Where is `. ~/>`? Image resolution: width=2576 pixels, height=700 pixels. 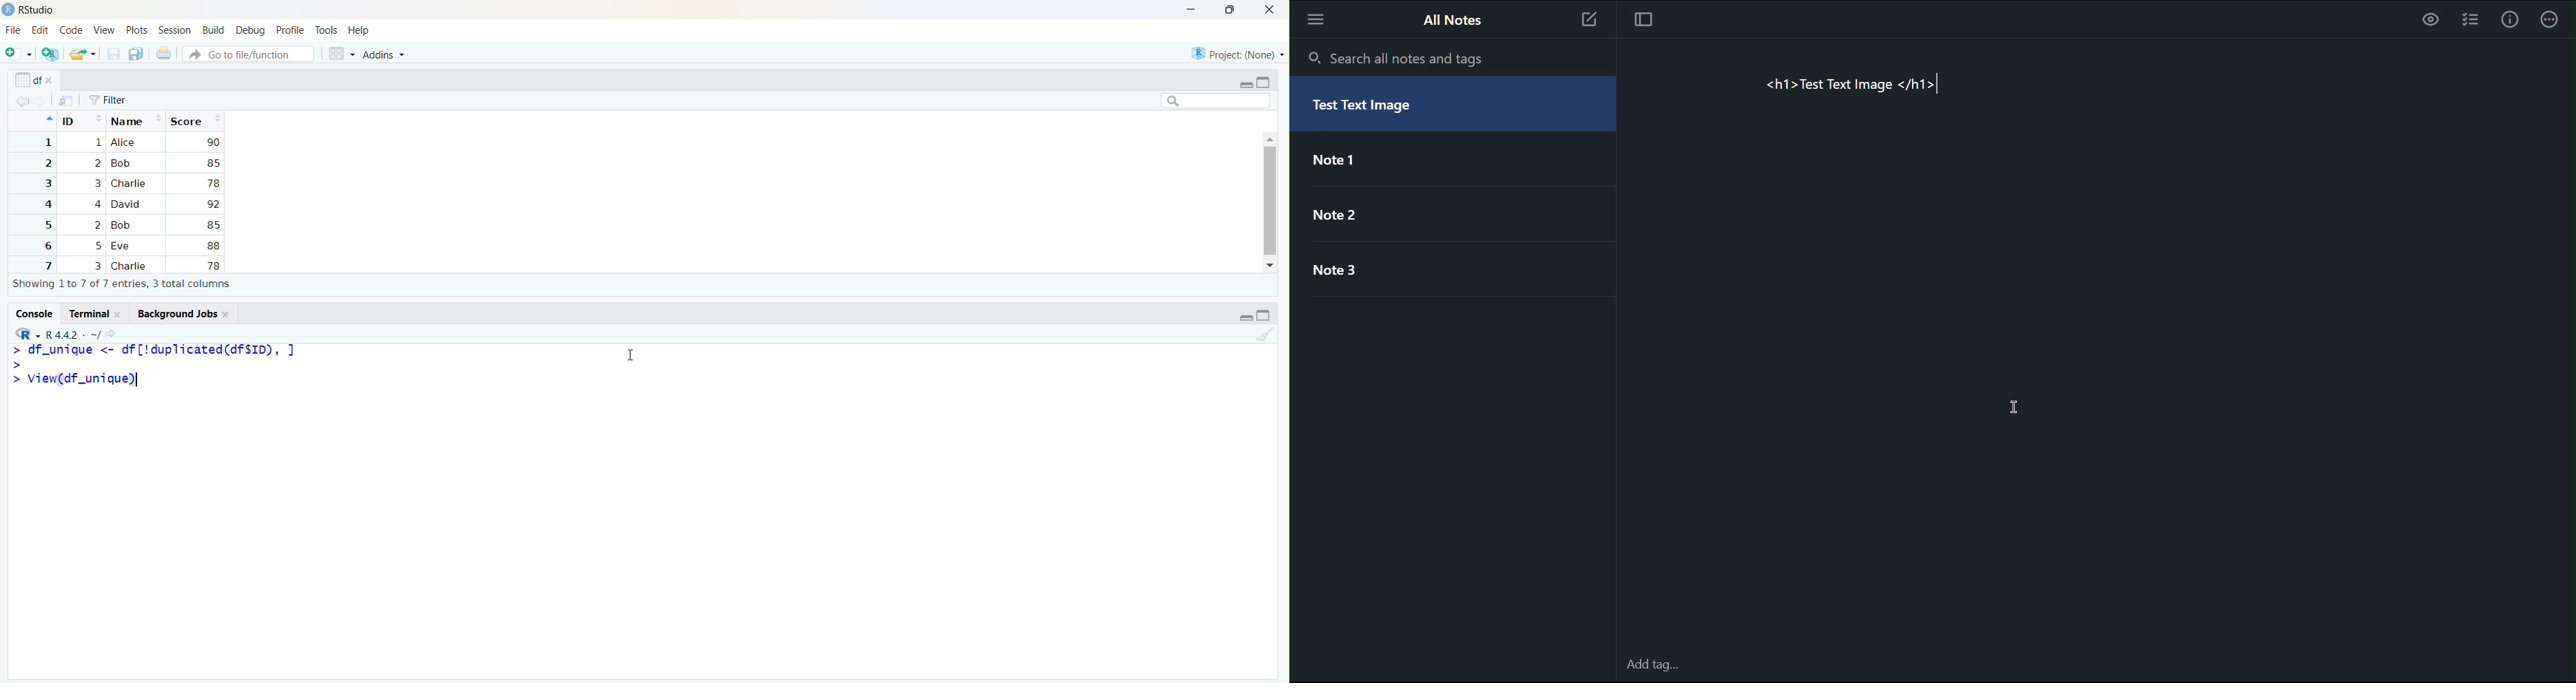 . ~/> is located at coordinates (101, 335).